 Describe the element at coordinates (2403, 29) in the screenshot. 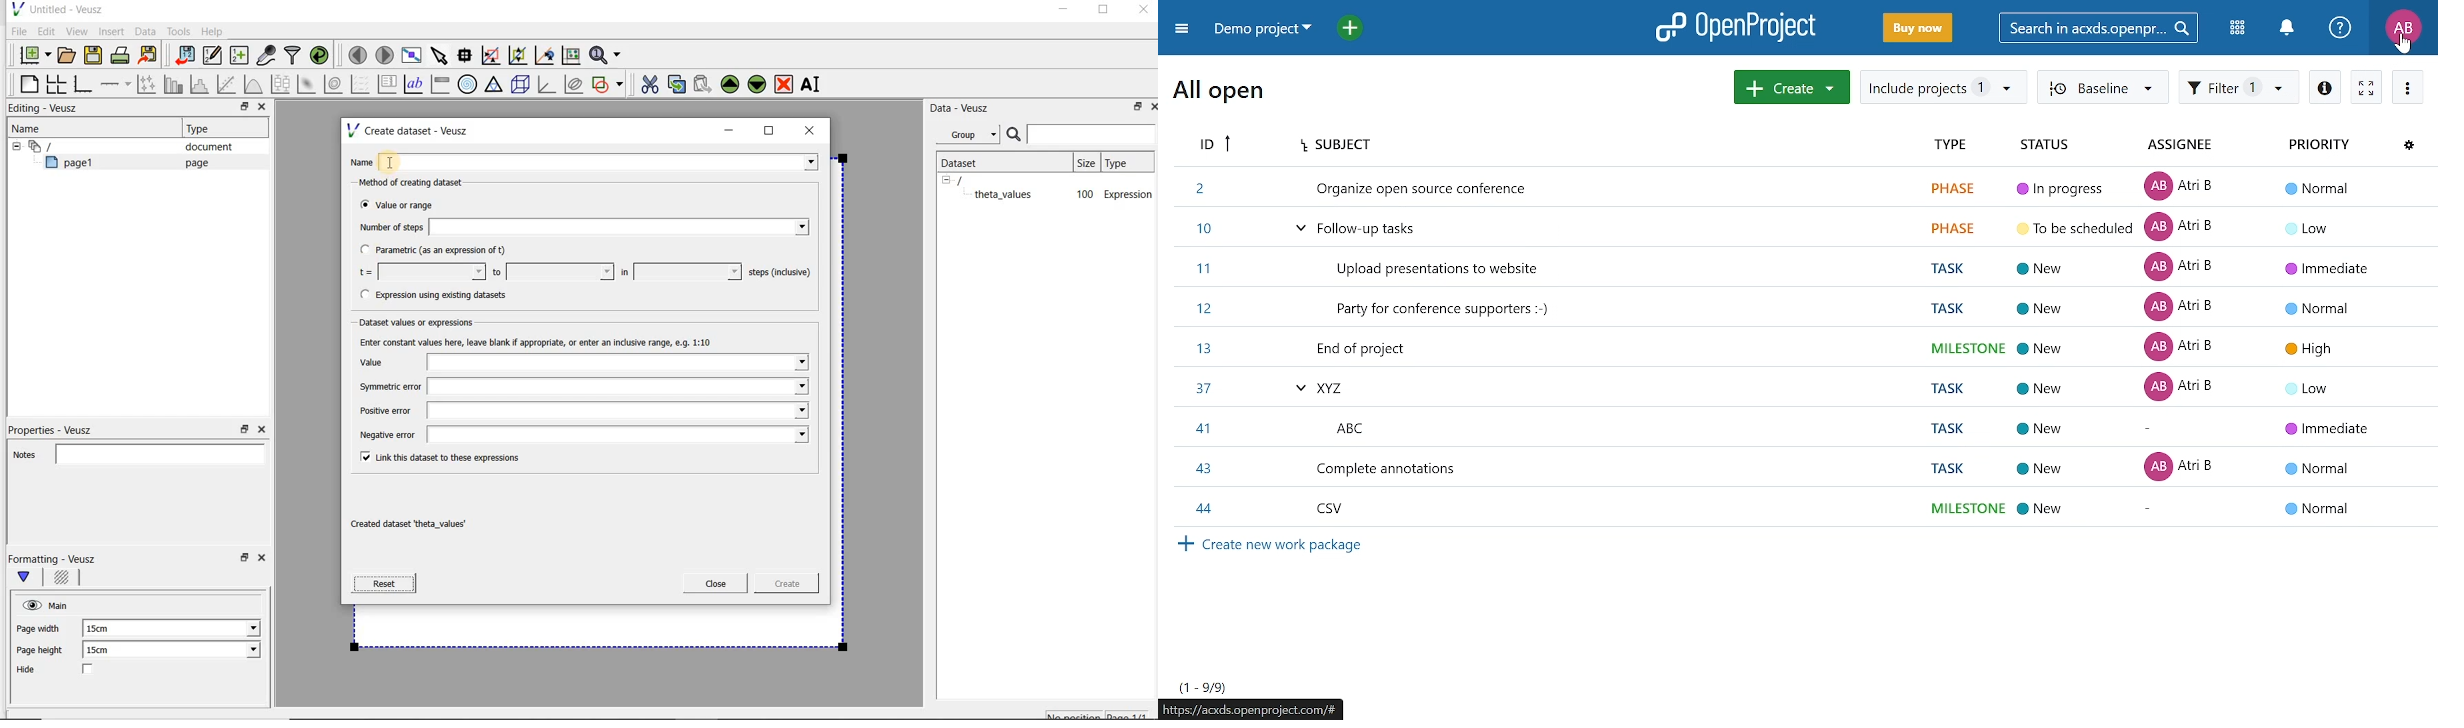

I see `Profile` at that location.